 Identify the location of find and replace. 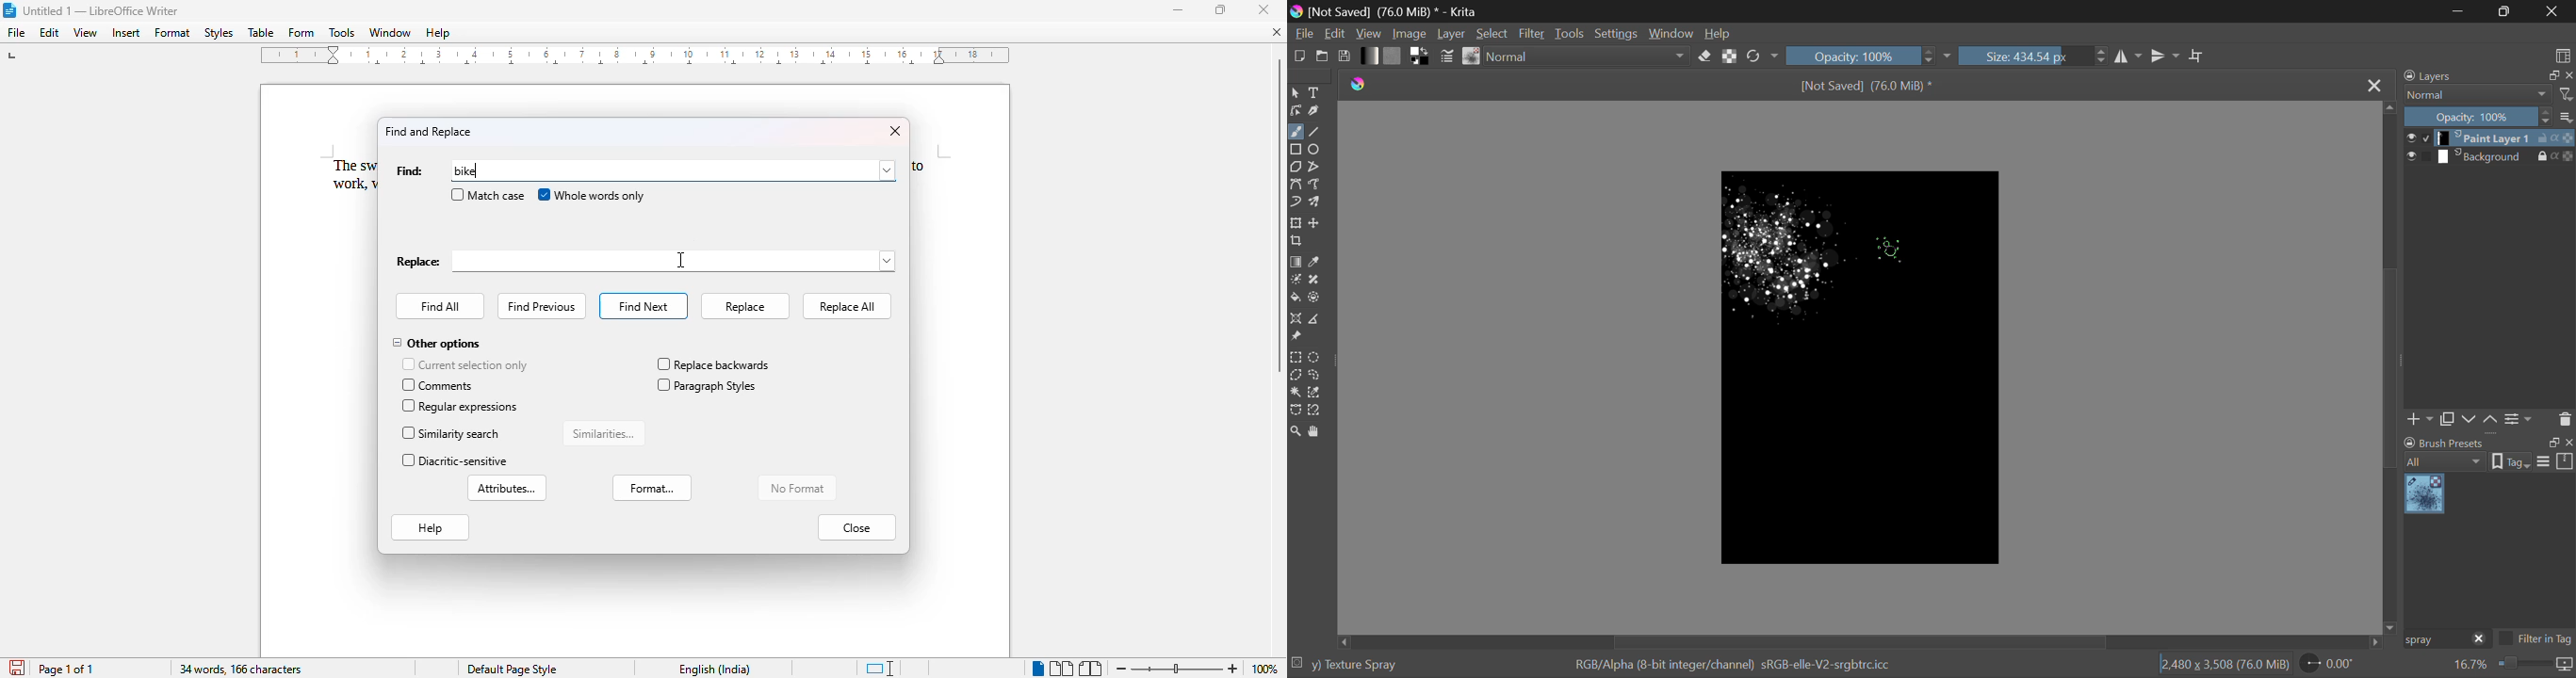
(428, 131).